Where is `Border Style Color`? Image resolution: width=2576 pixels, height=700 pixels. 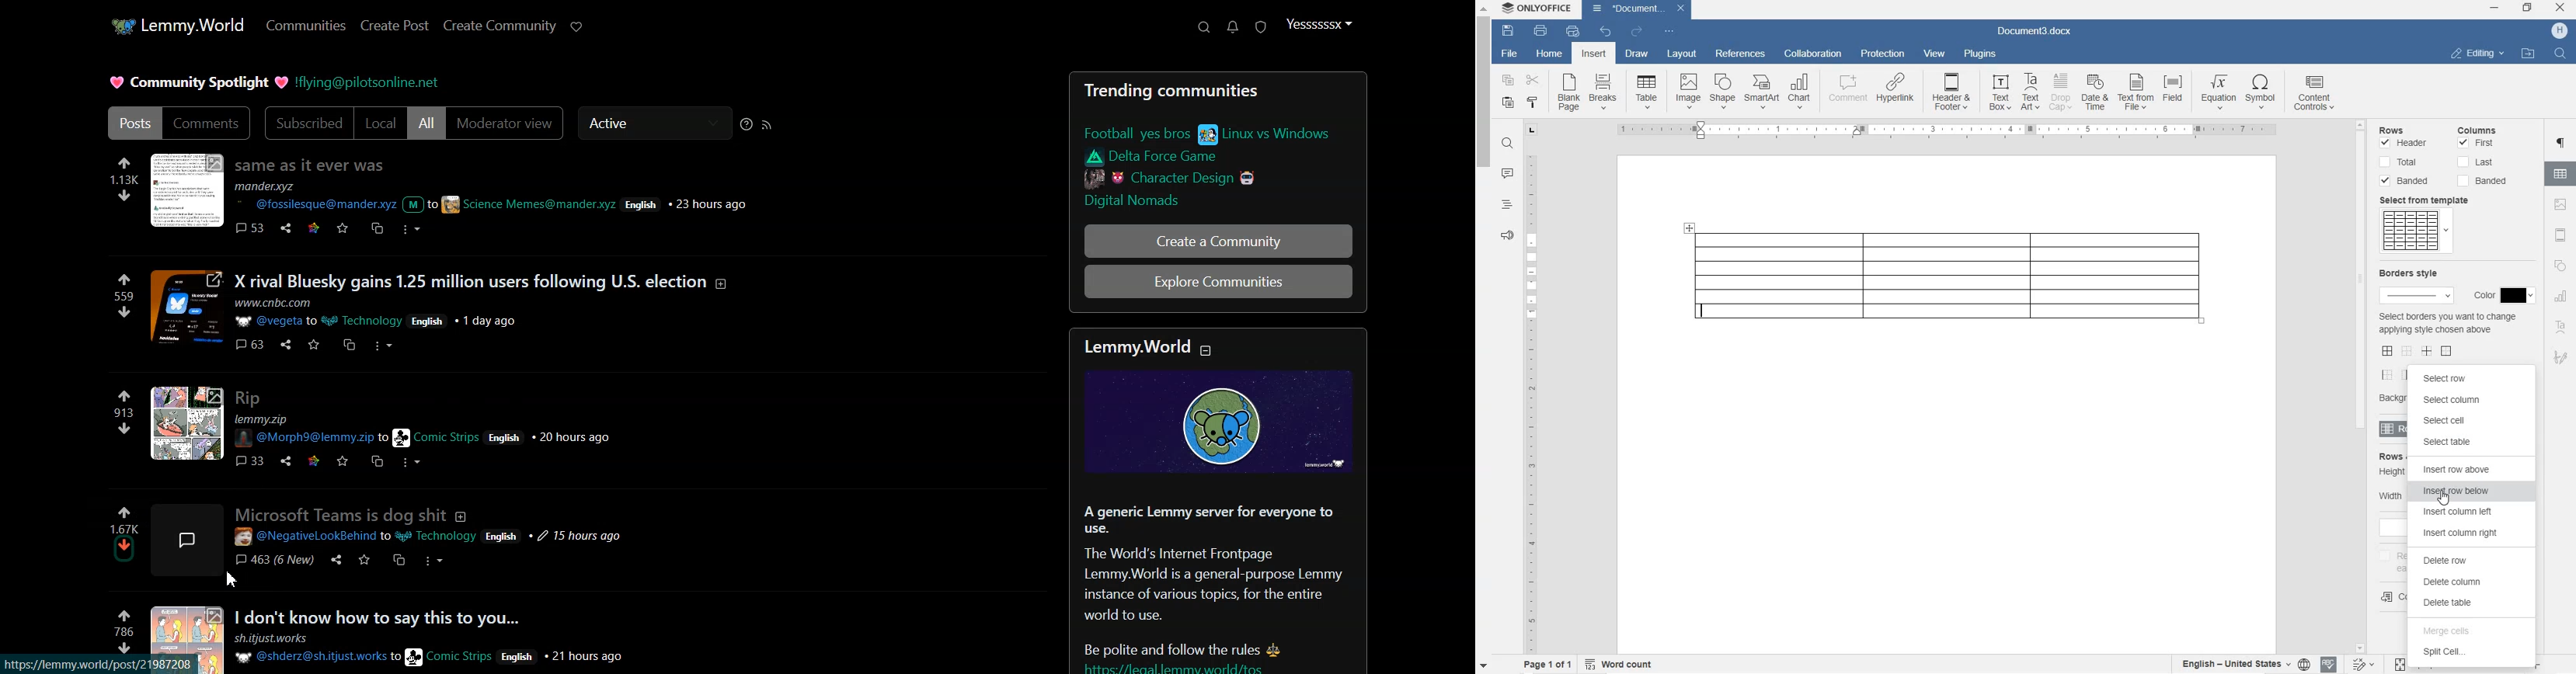 Border Style Color is located at coordinates (2504, 294).